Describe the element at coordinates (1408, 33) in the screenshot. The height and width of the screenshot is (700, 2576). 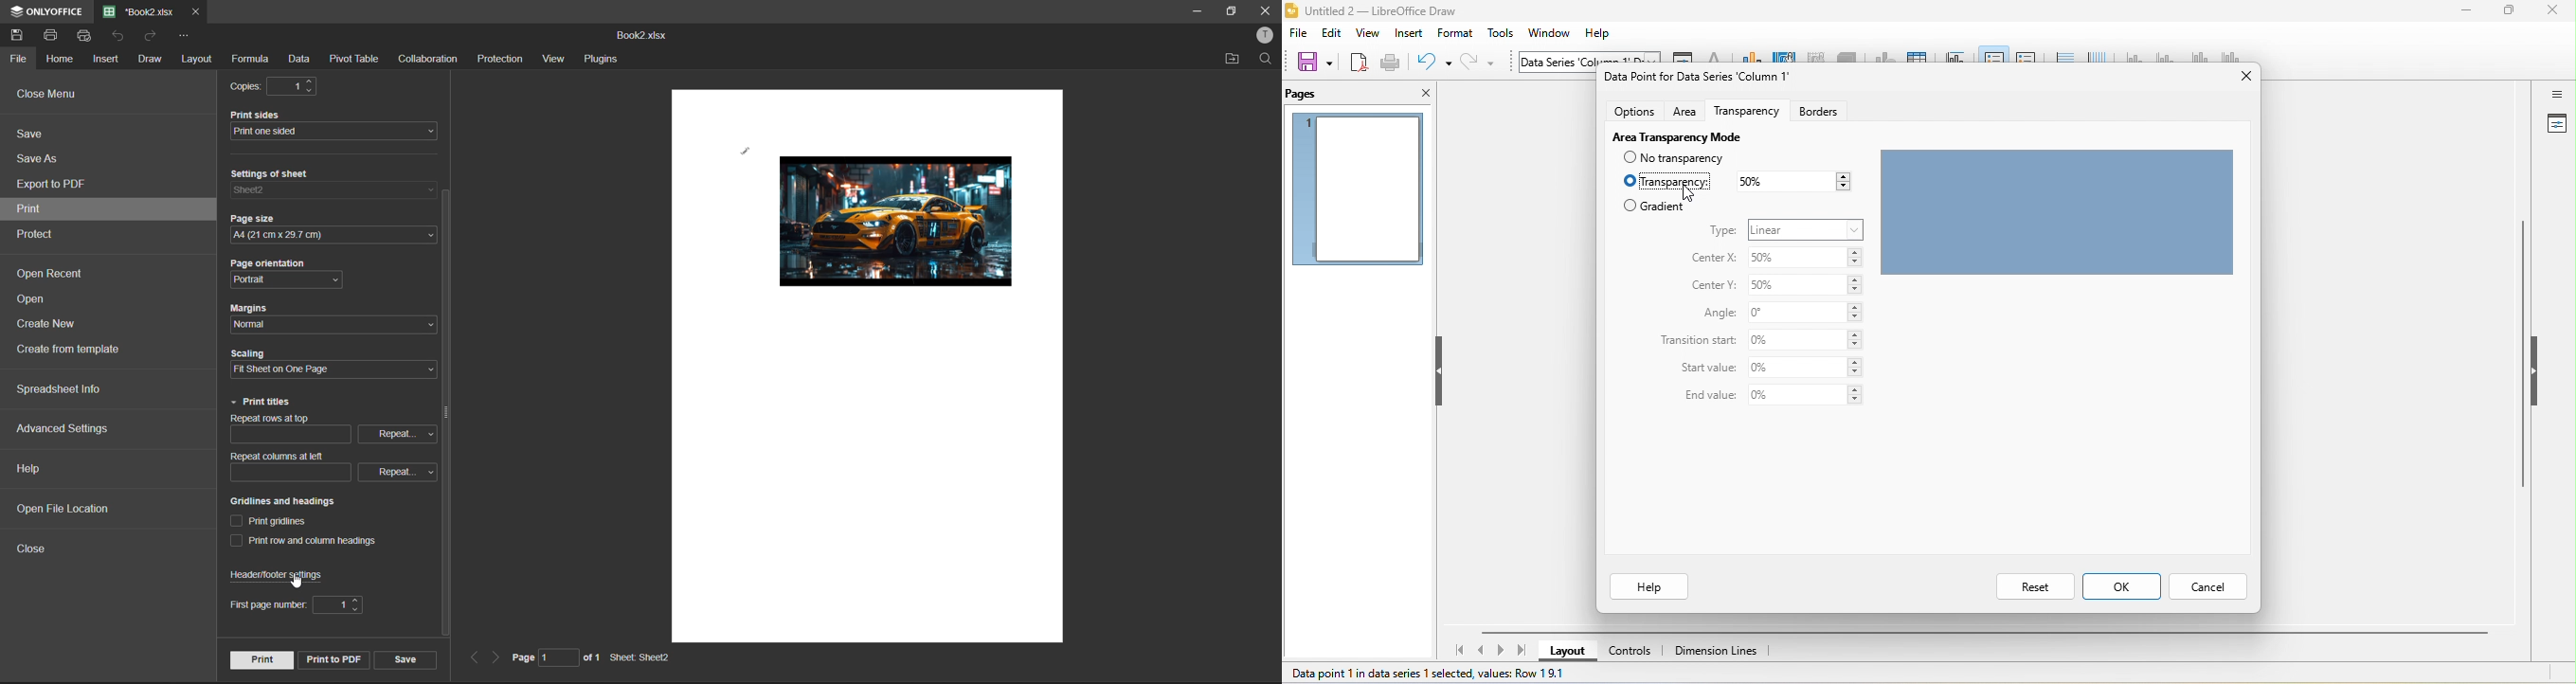
I see `insert` at that location.